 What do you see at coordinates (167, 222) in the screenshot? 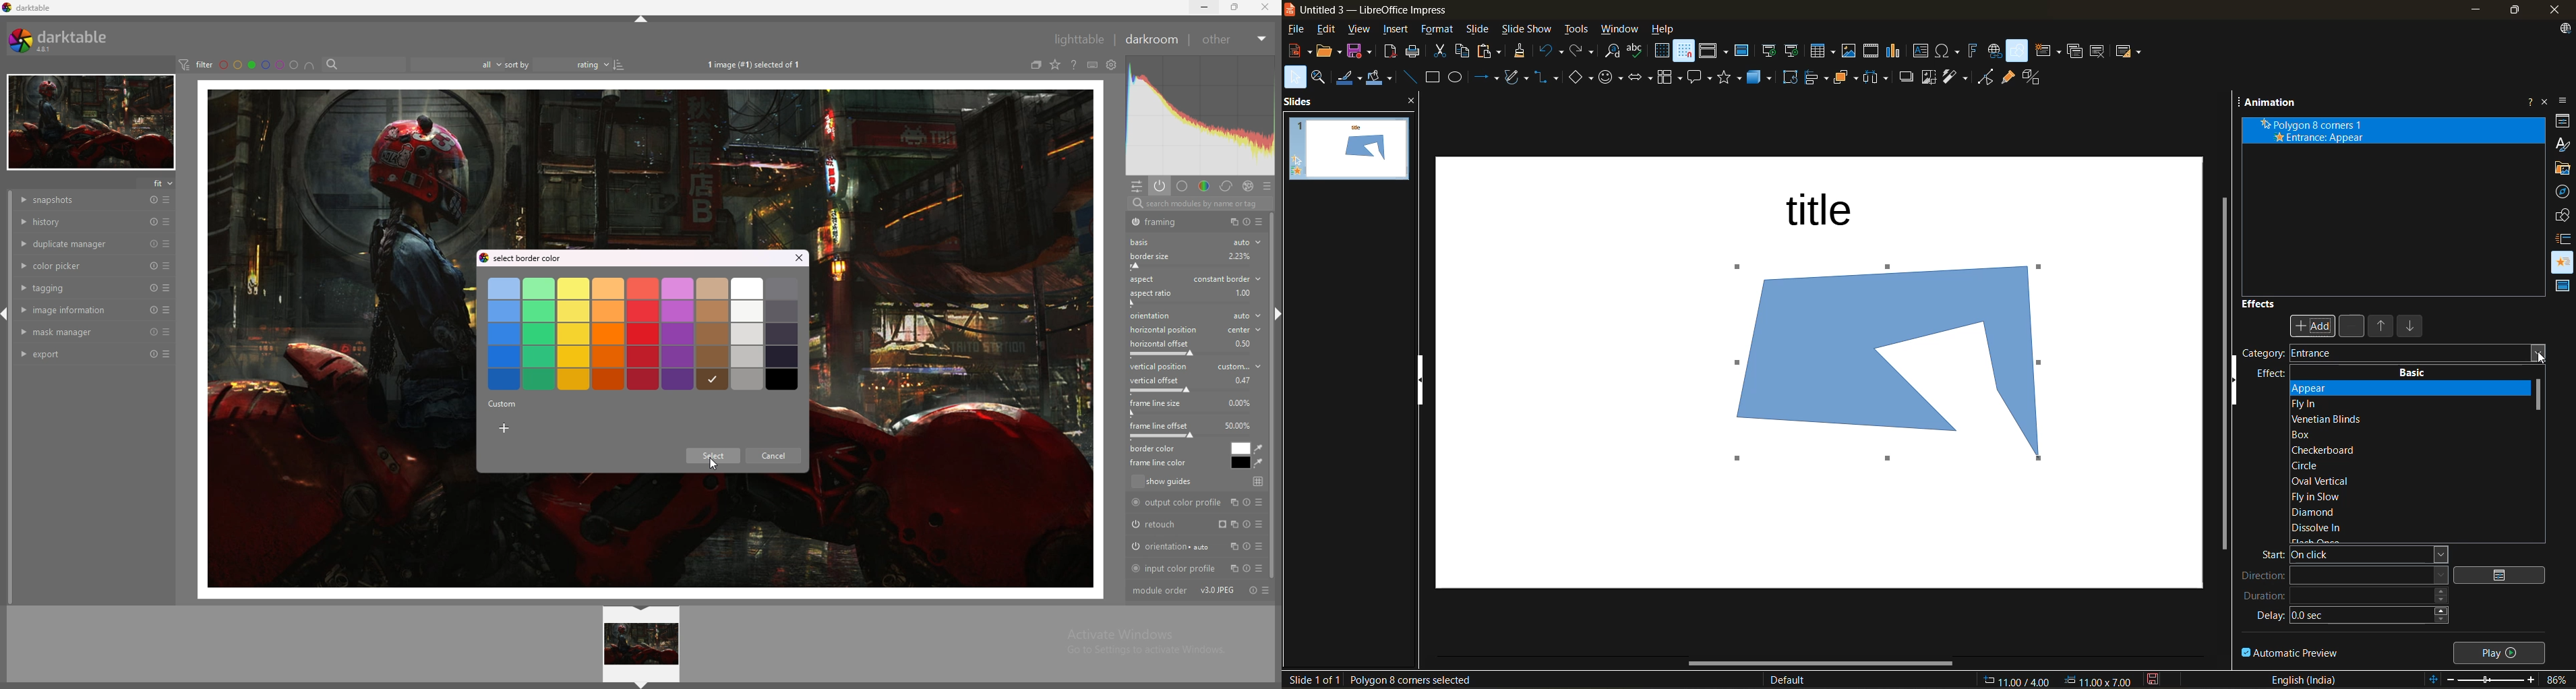
I see `presets` at bounding box center [167, 222].